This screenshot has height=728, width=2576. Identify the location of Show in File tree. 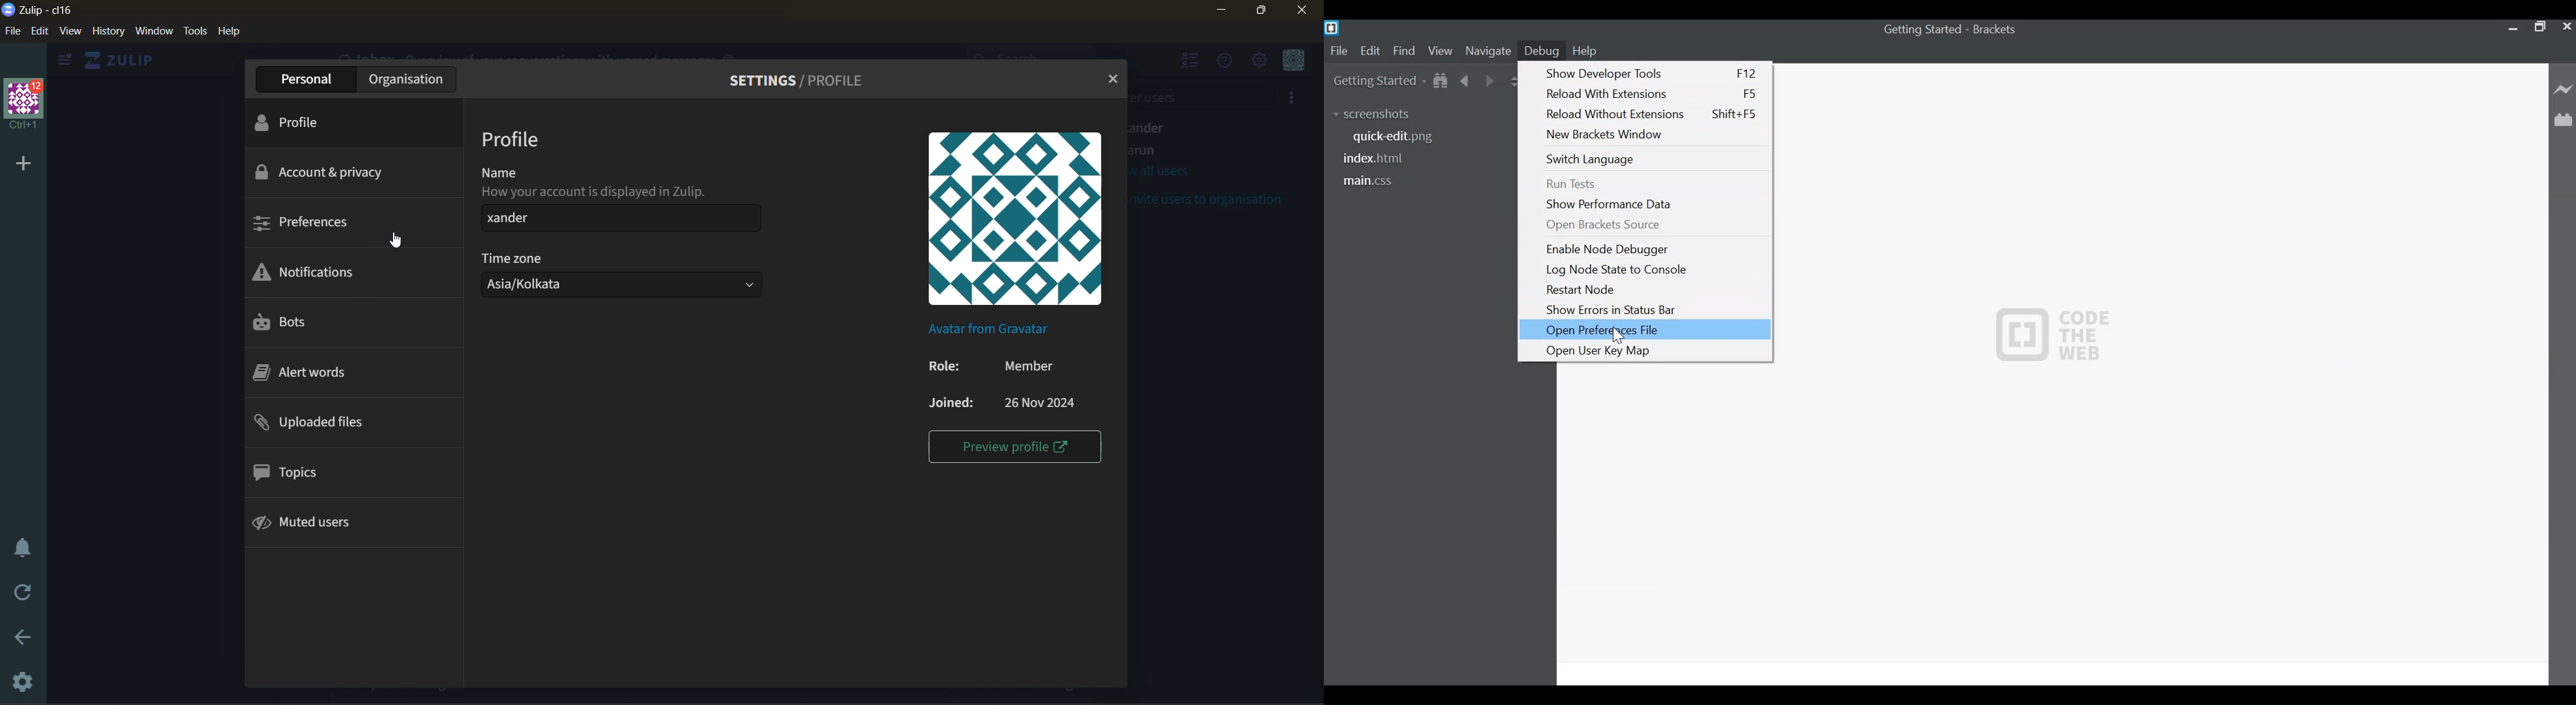
(1440, 81).